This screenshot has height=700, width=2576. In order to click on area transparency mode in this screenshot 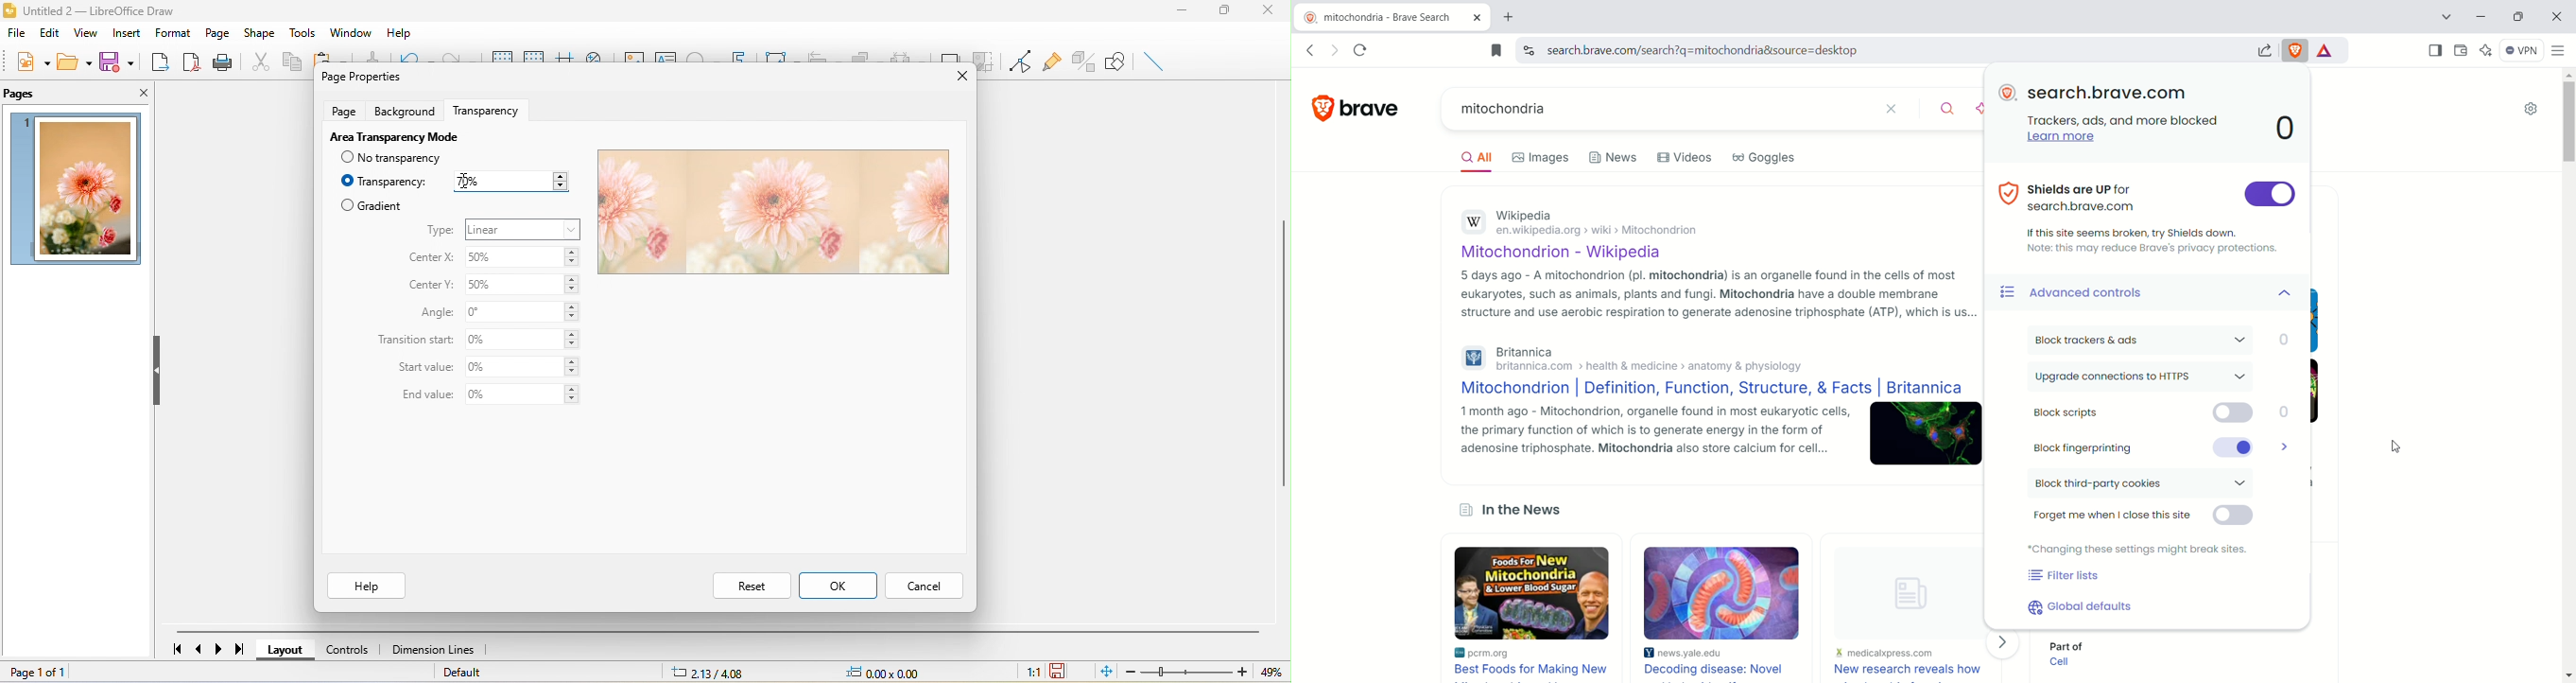, I will do `click(392, 135)`.